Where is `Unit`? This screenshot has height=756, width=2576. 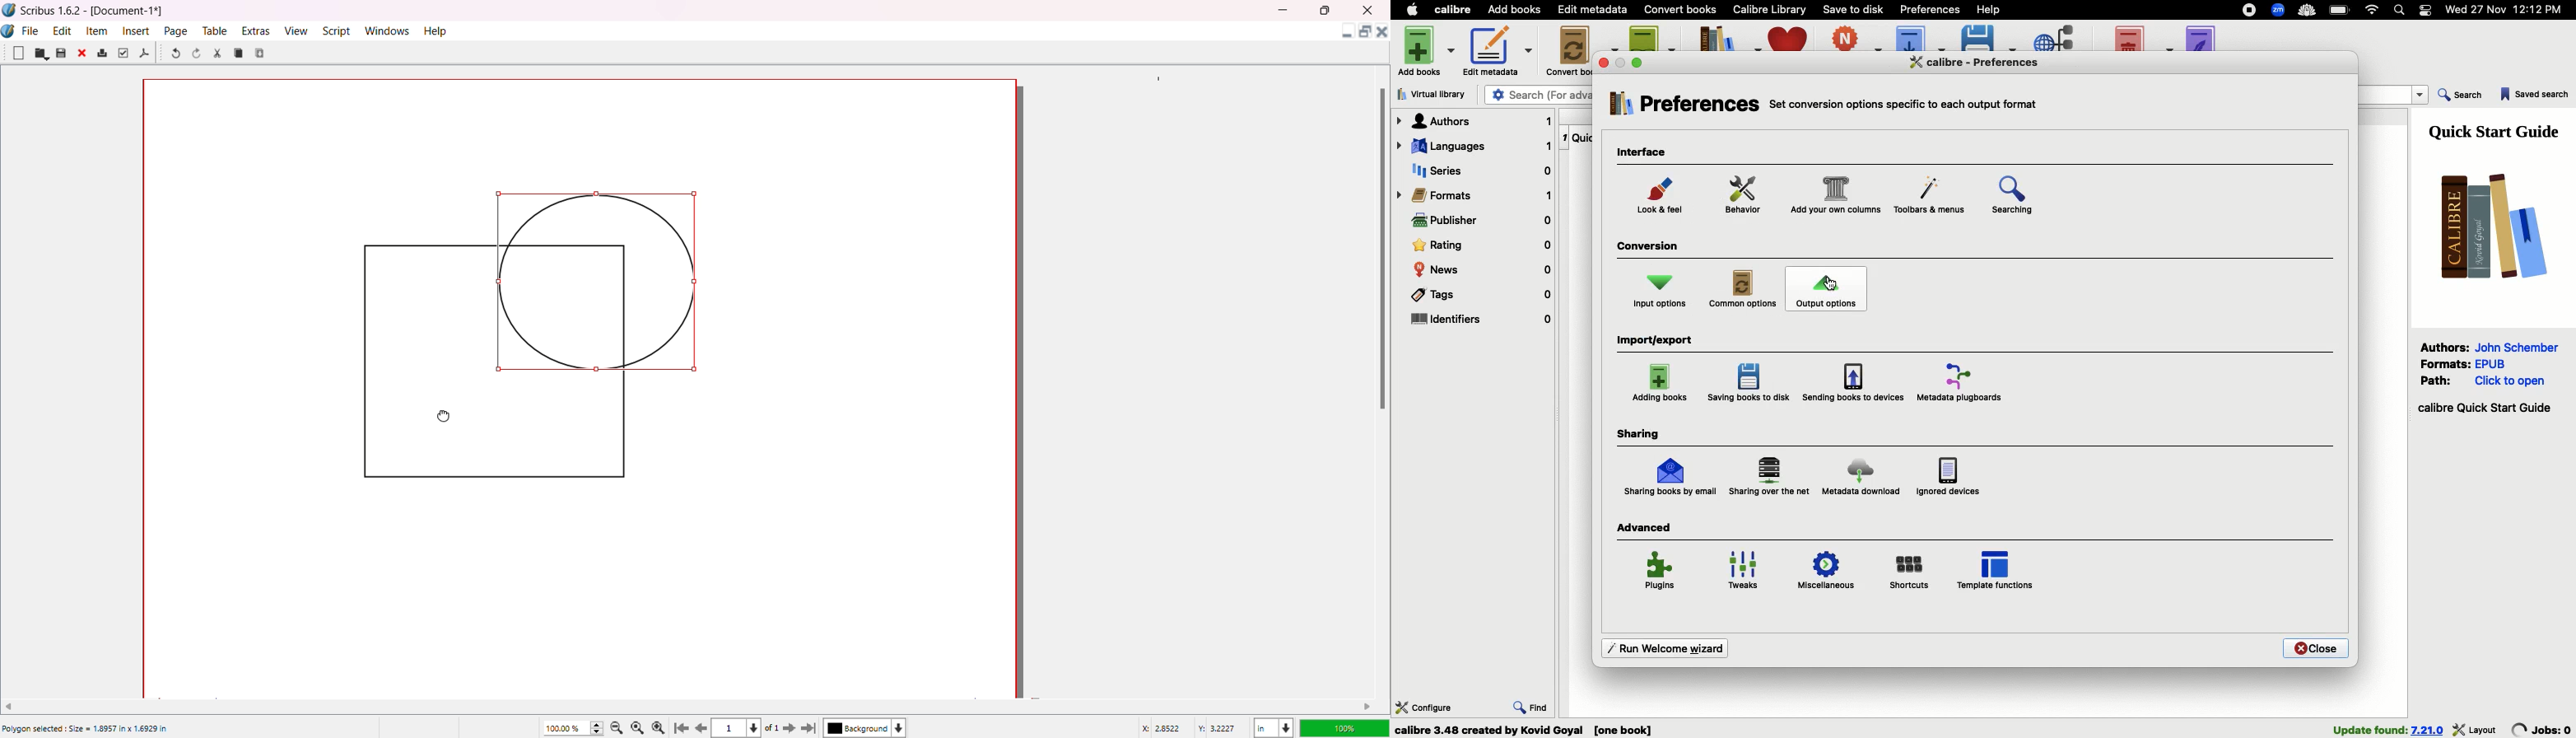 Unit is located at coordinates (1273, 726).